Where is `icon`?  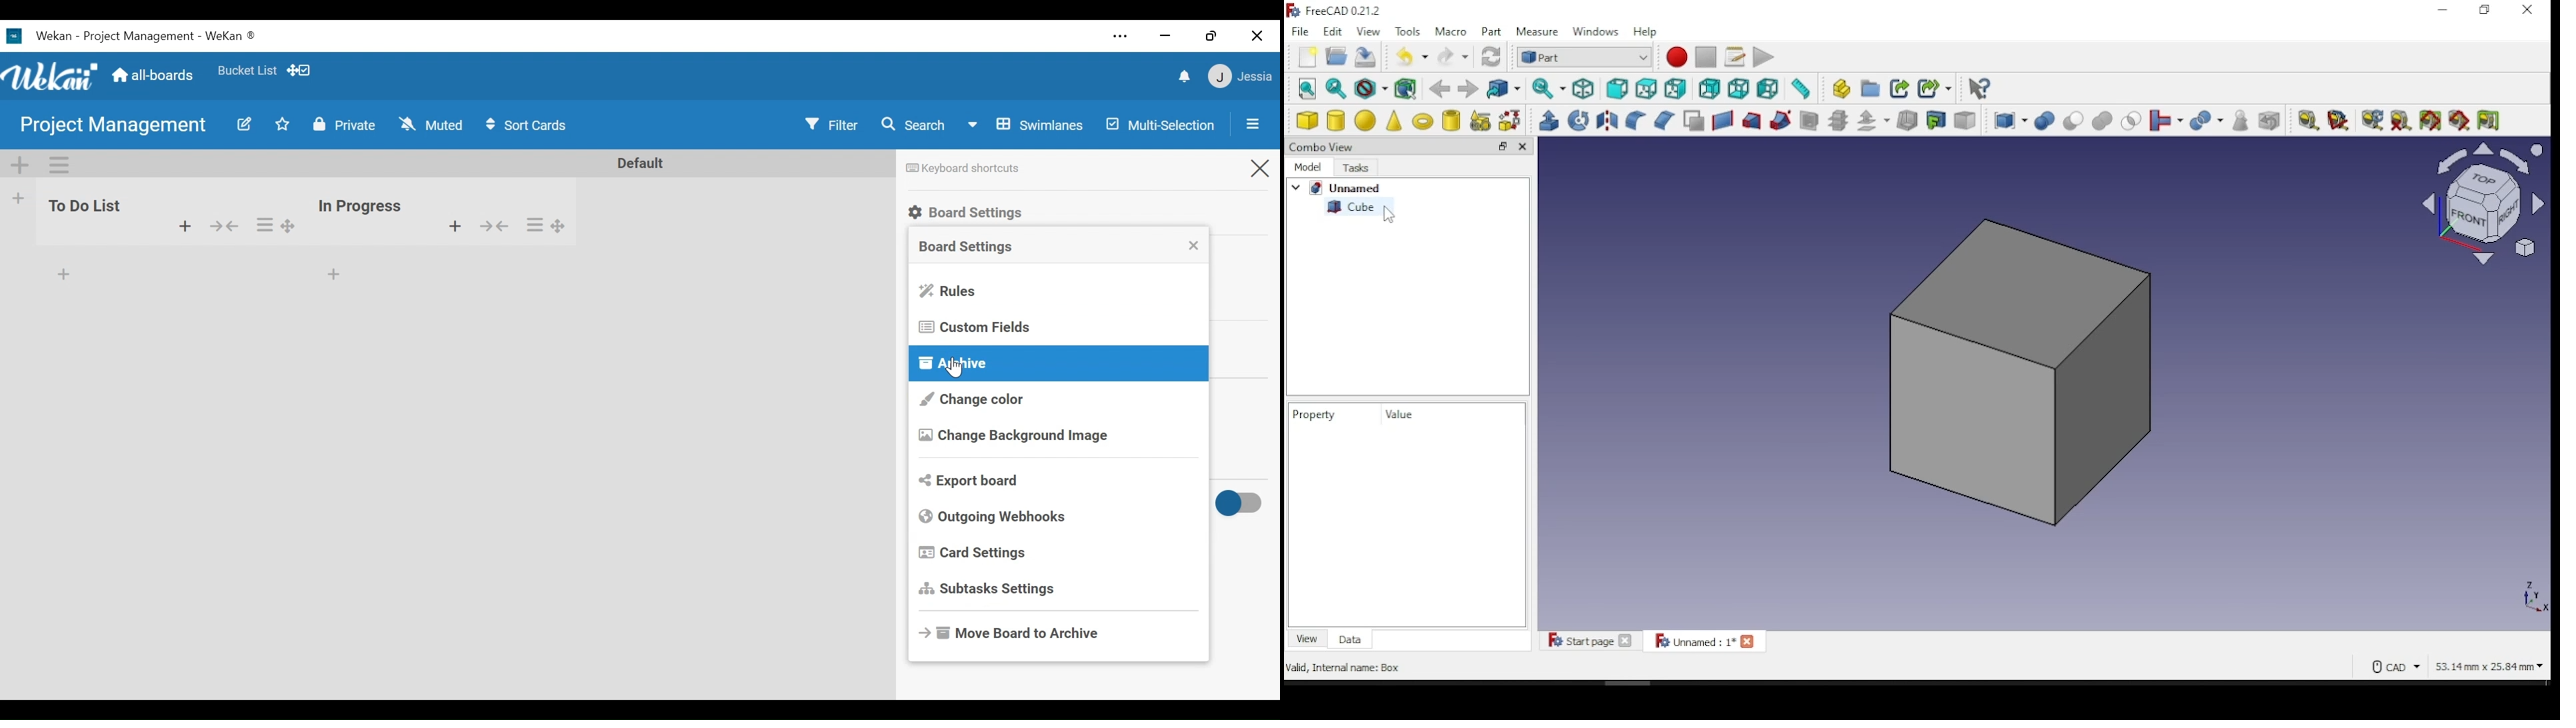 icon is located at coordinates (1337, 13).